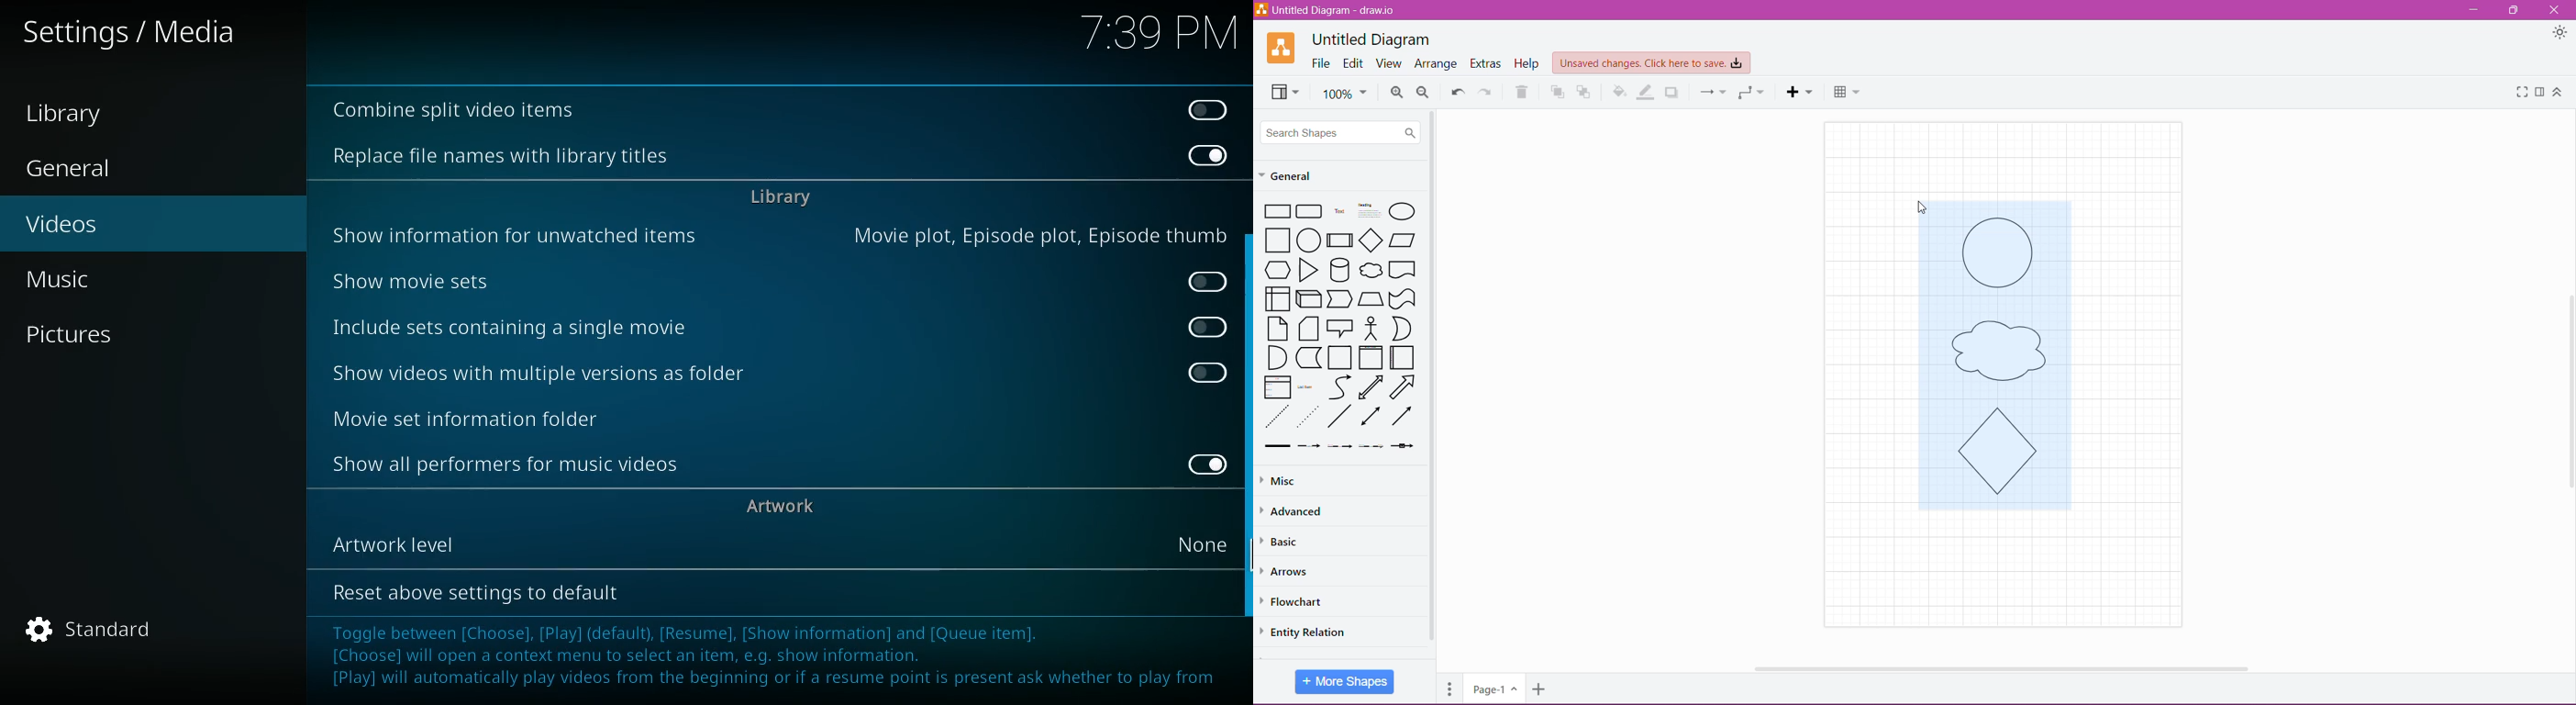 The image size is (2576, 728). I want to click on More Shapes, so click(1341, 682).